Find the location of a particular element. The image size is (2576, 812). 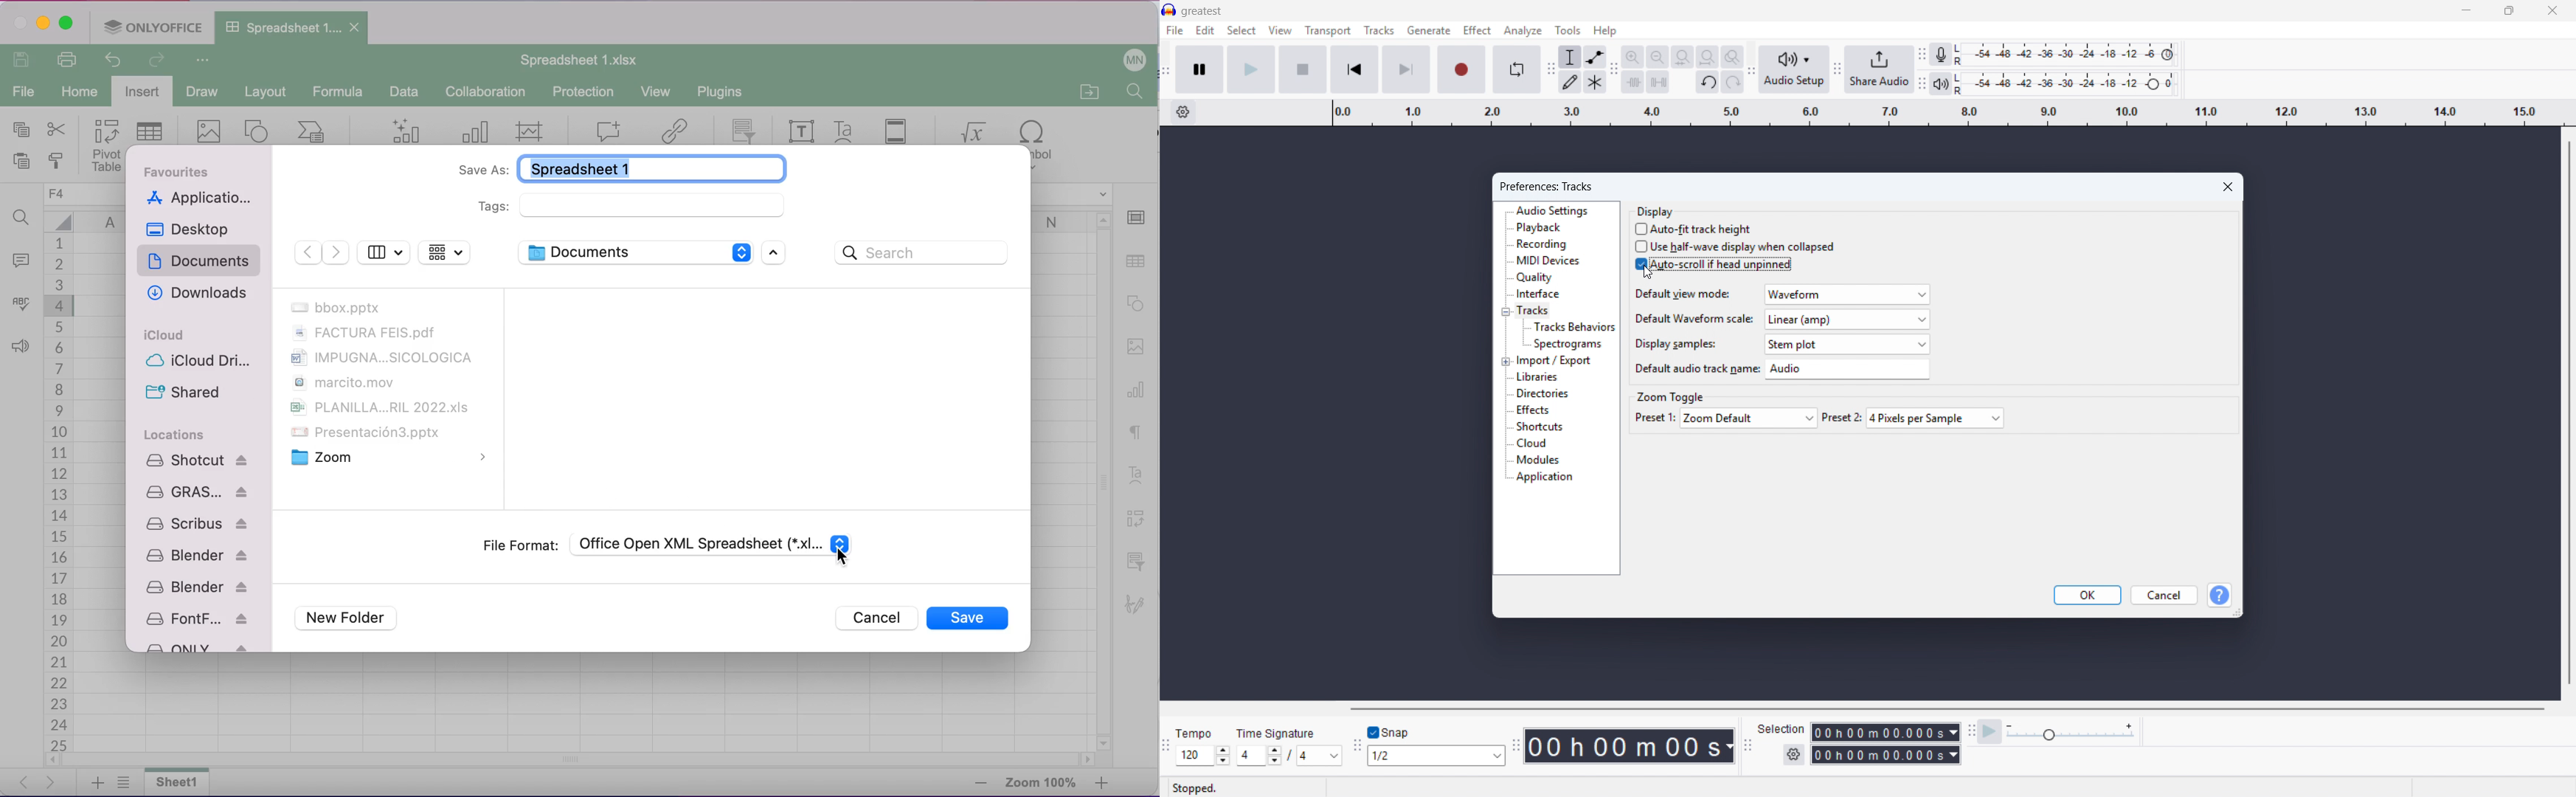

Transport toolbar  is located at coordinates (1166, 72).